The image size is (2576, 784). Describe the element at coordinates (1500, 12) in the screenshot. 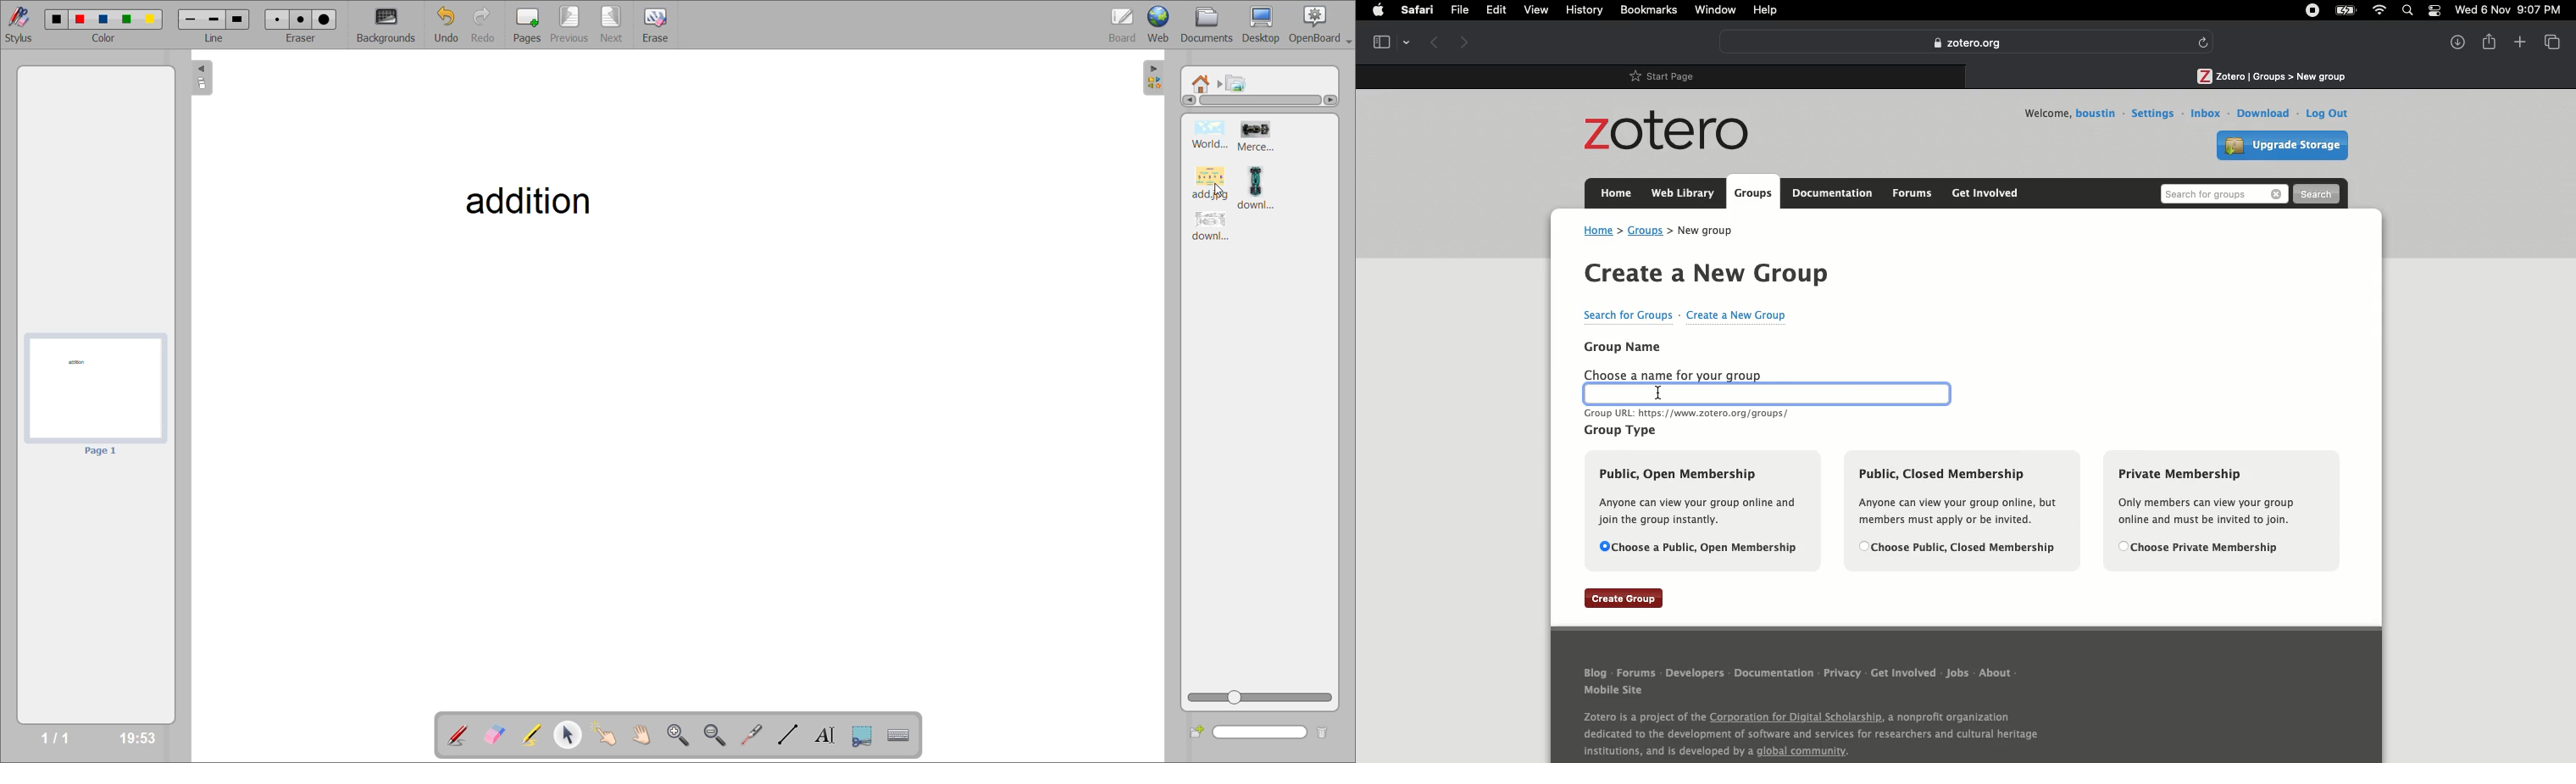

I see `Edit` at that location.